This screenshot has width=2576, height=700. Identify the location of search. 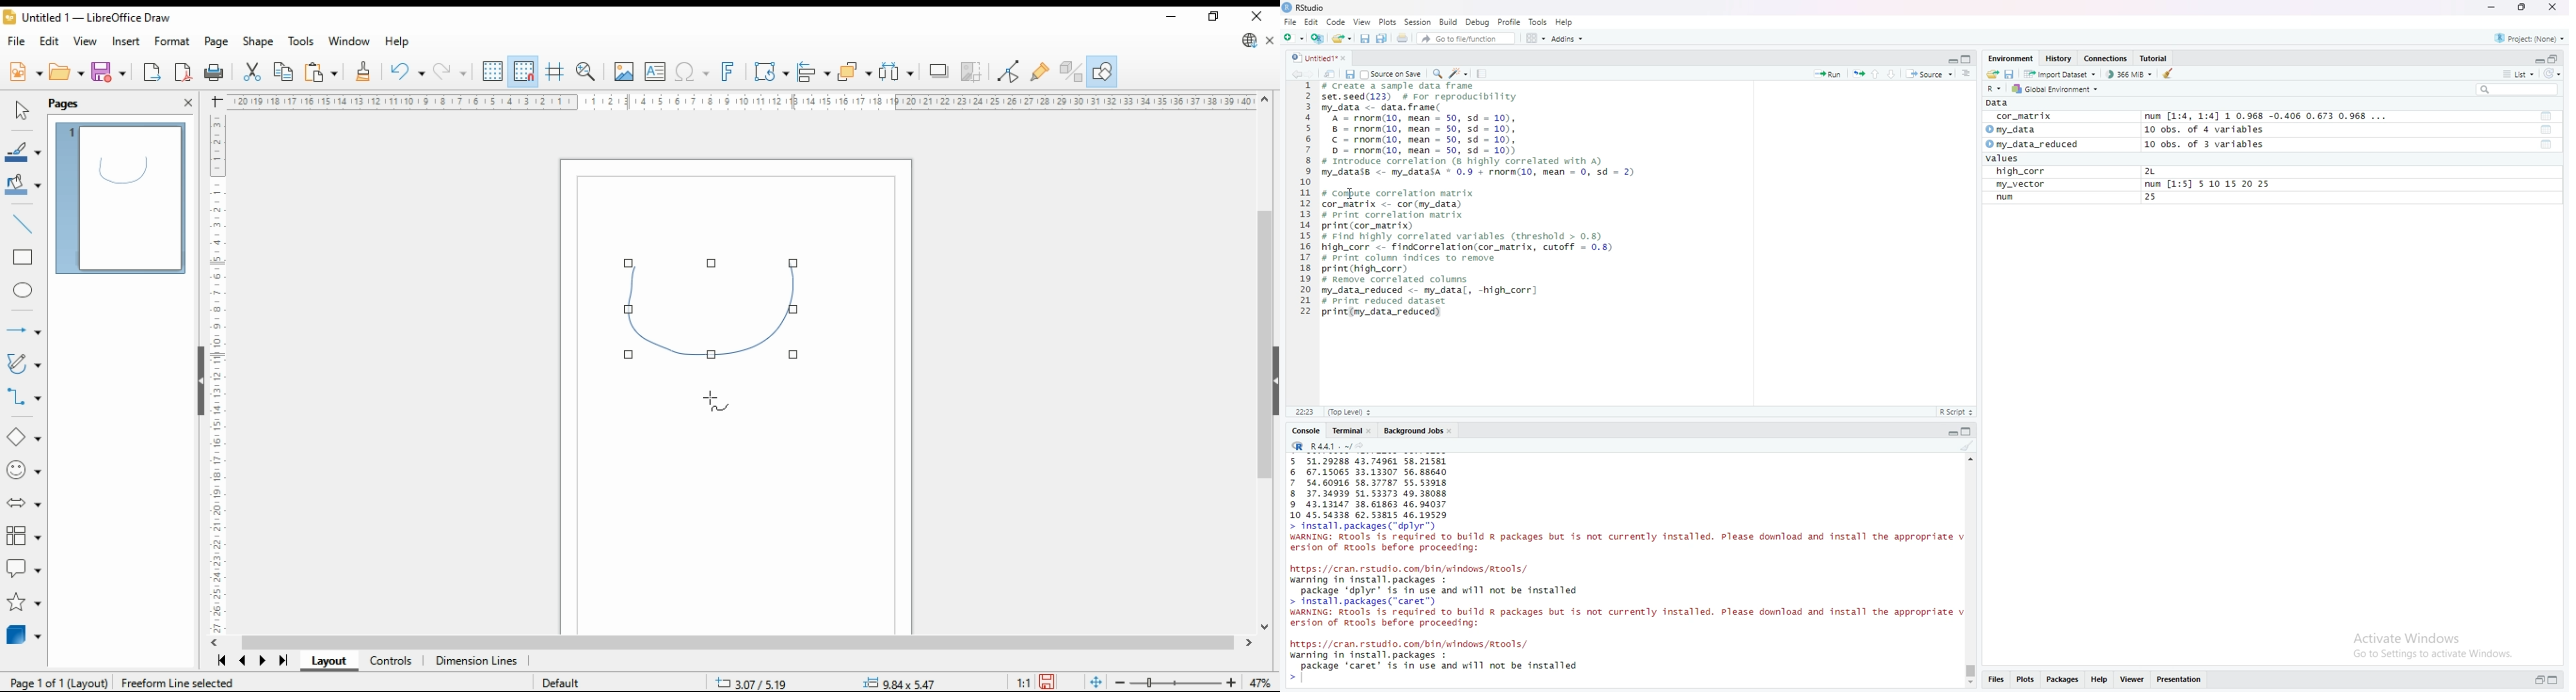
(1439, 74).